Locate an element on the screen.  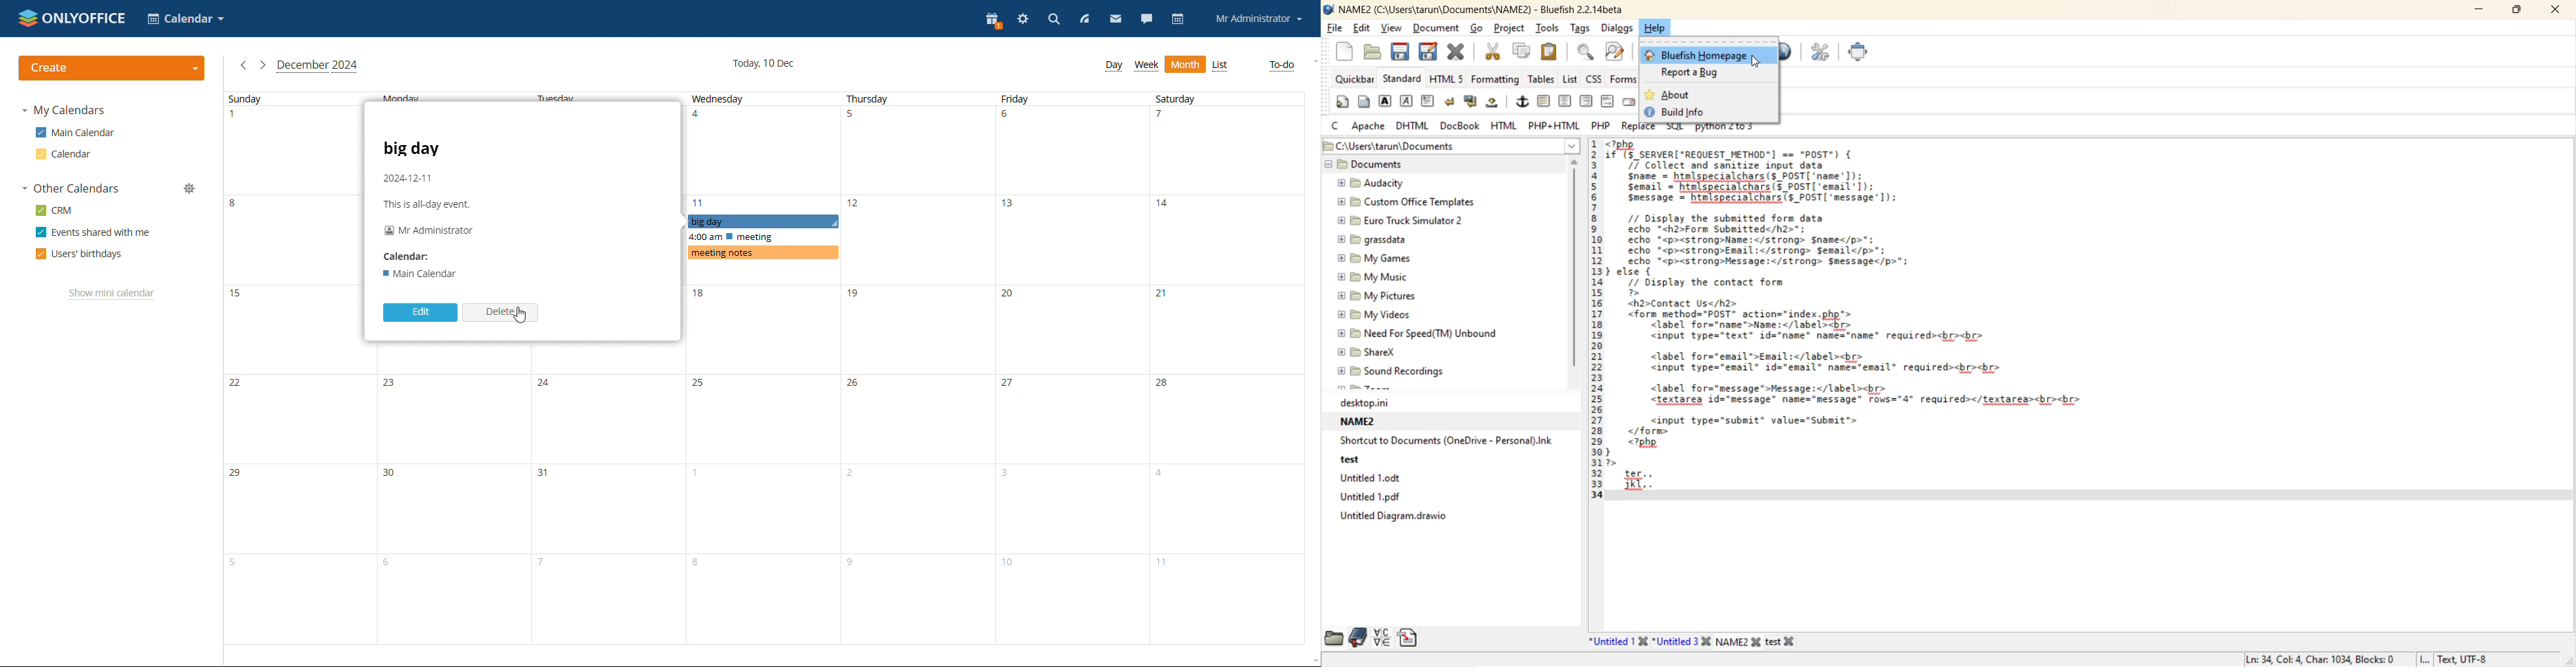
save is located at coordinates (1398, 53).